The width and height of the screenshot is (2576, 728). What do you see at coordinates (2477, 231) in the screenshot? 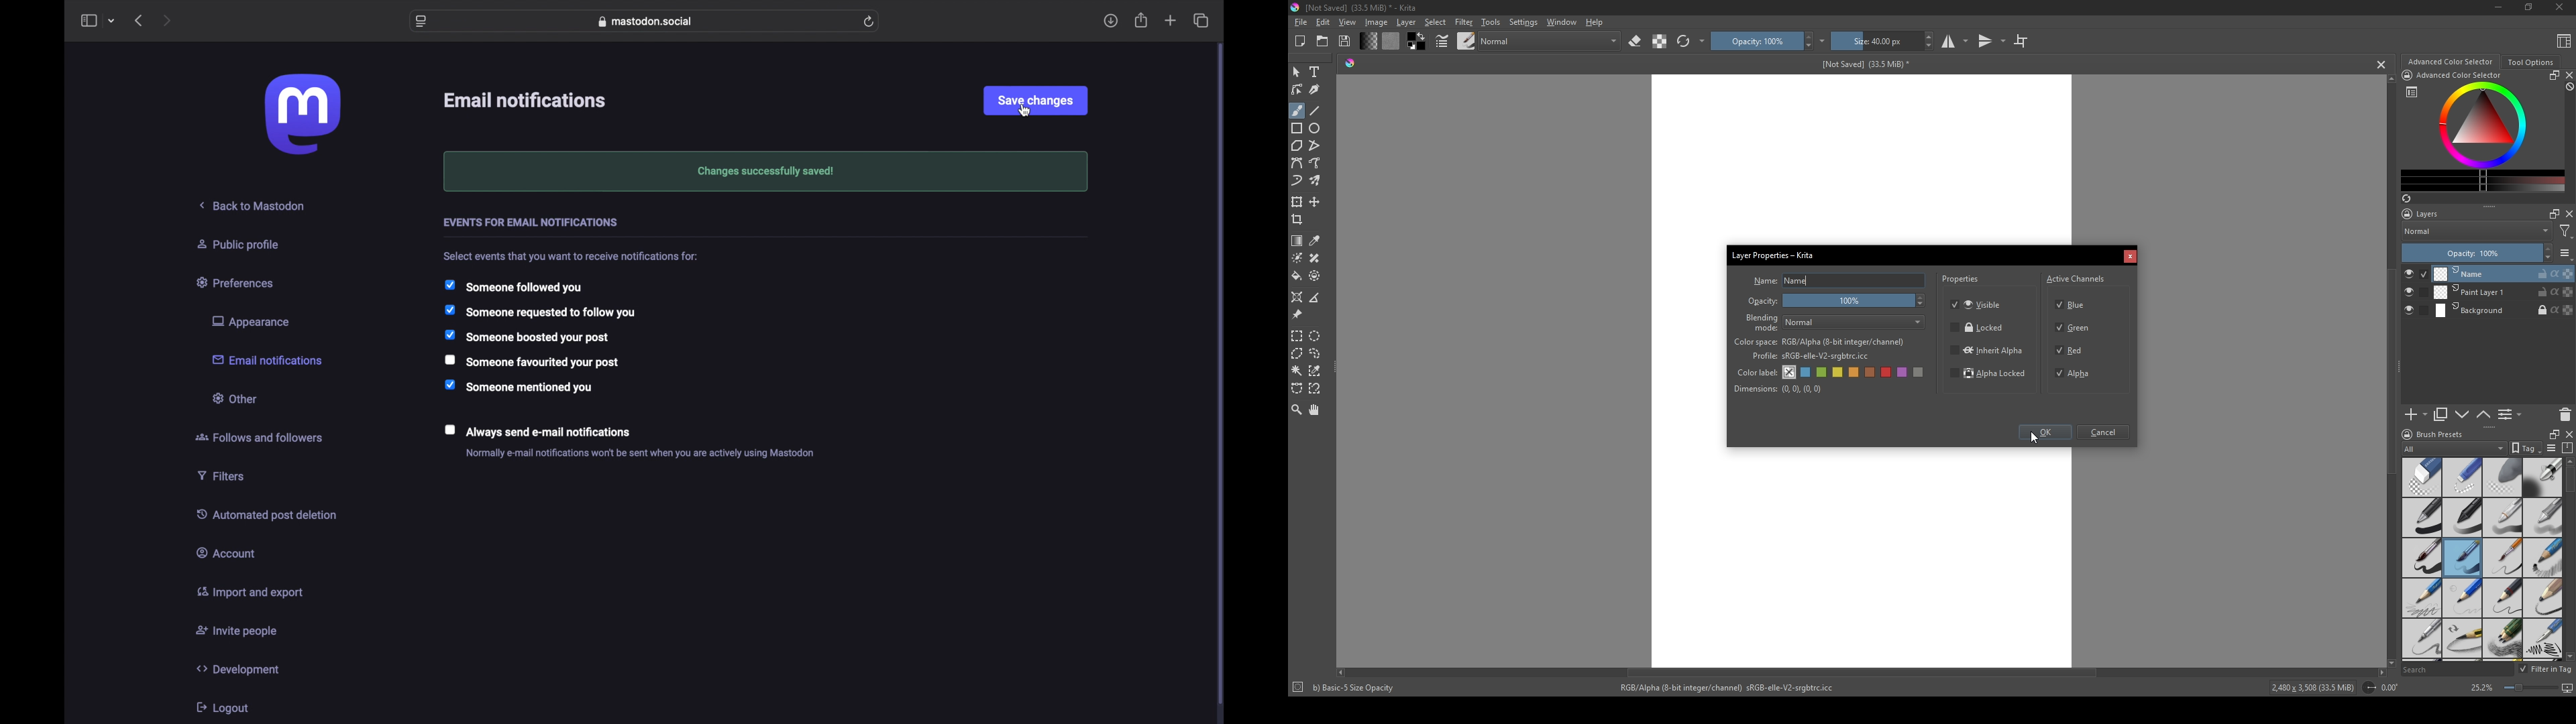
I see `Normal` at bounding box center [2477, 231].